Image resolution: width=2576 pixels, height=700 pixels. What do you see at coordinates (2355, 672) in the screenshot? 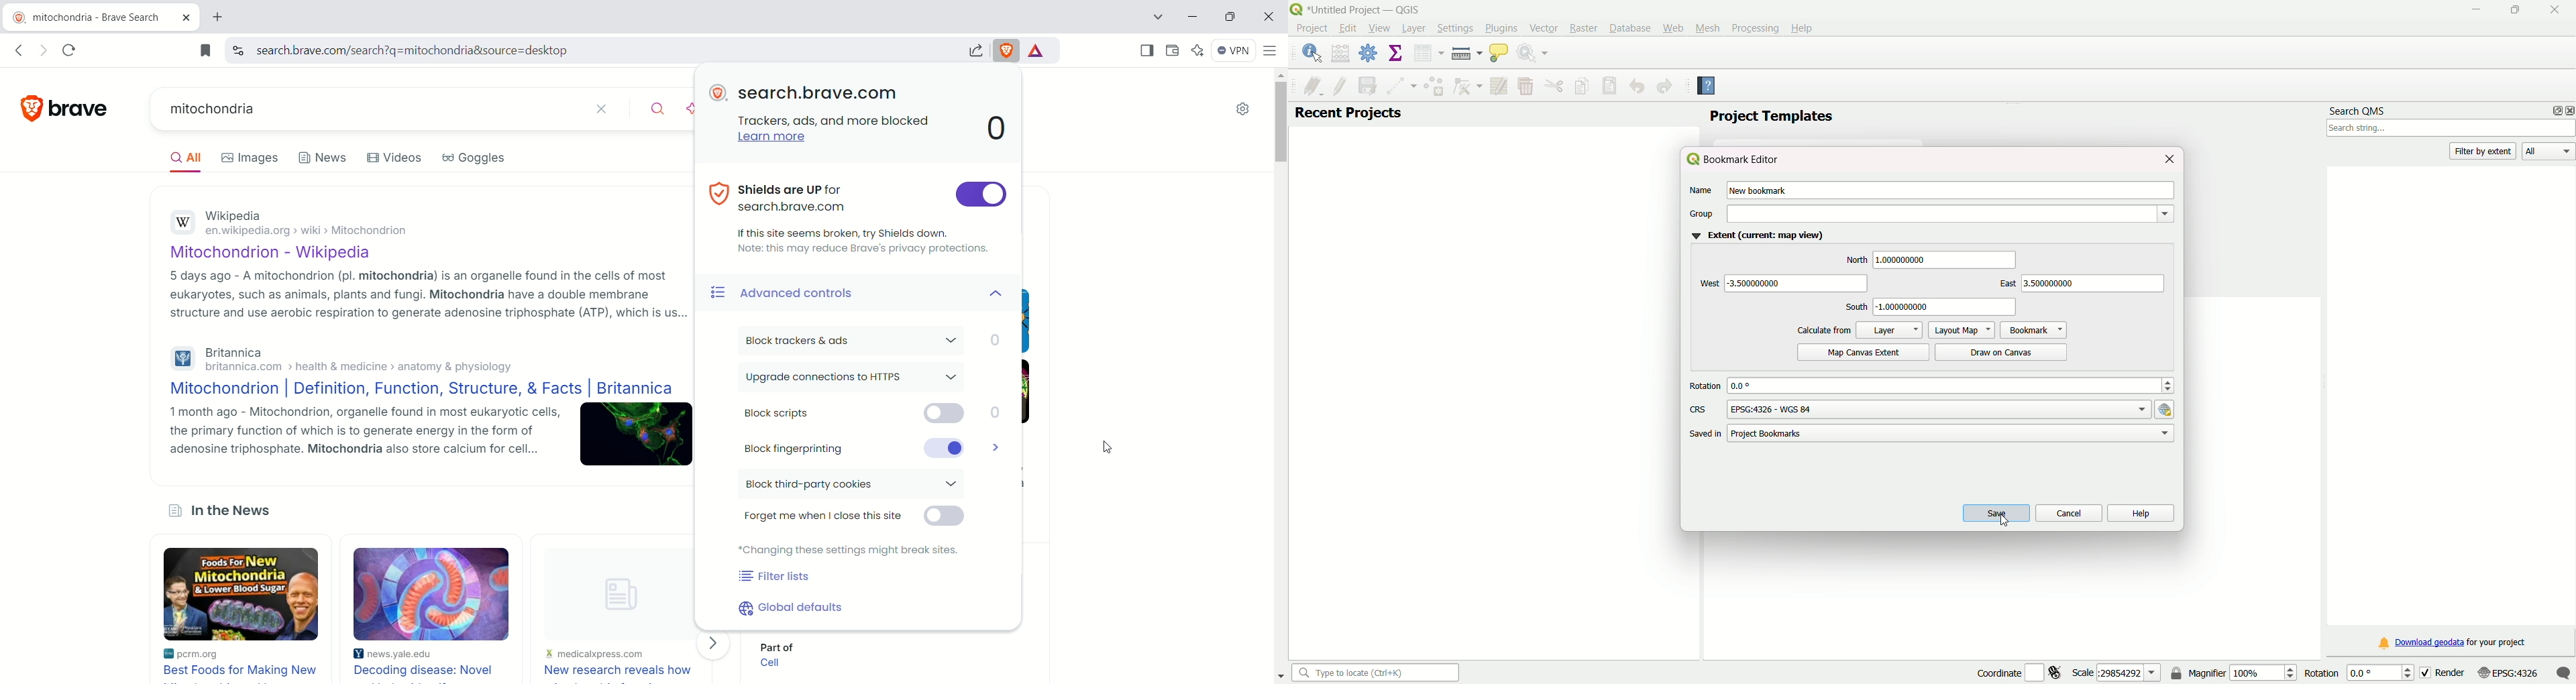
I see `rotation` at bounding box center [2355, 672].